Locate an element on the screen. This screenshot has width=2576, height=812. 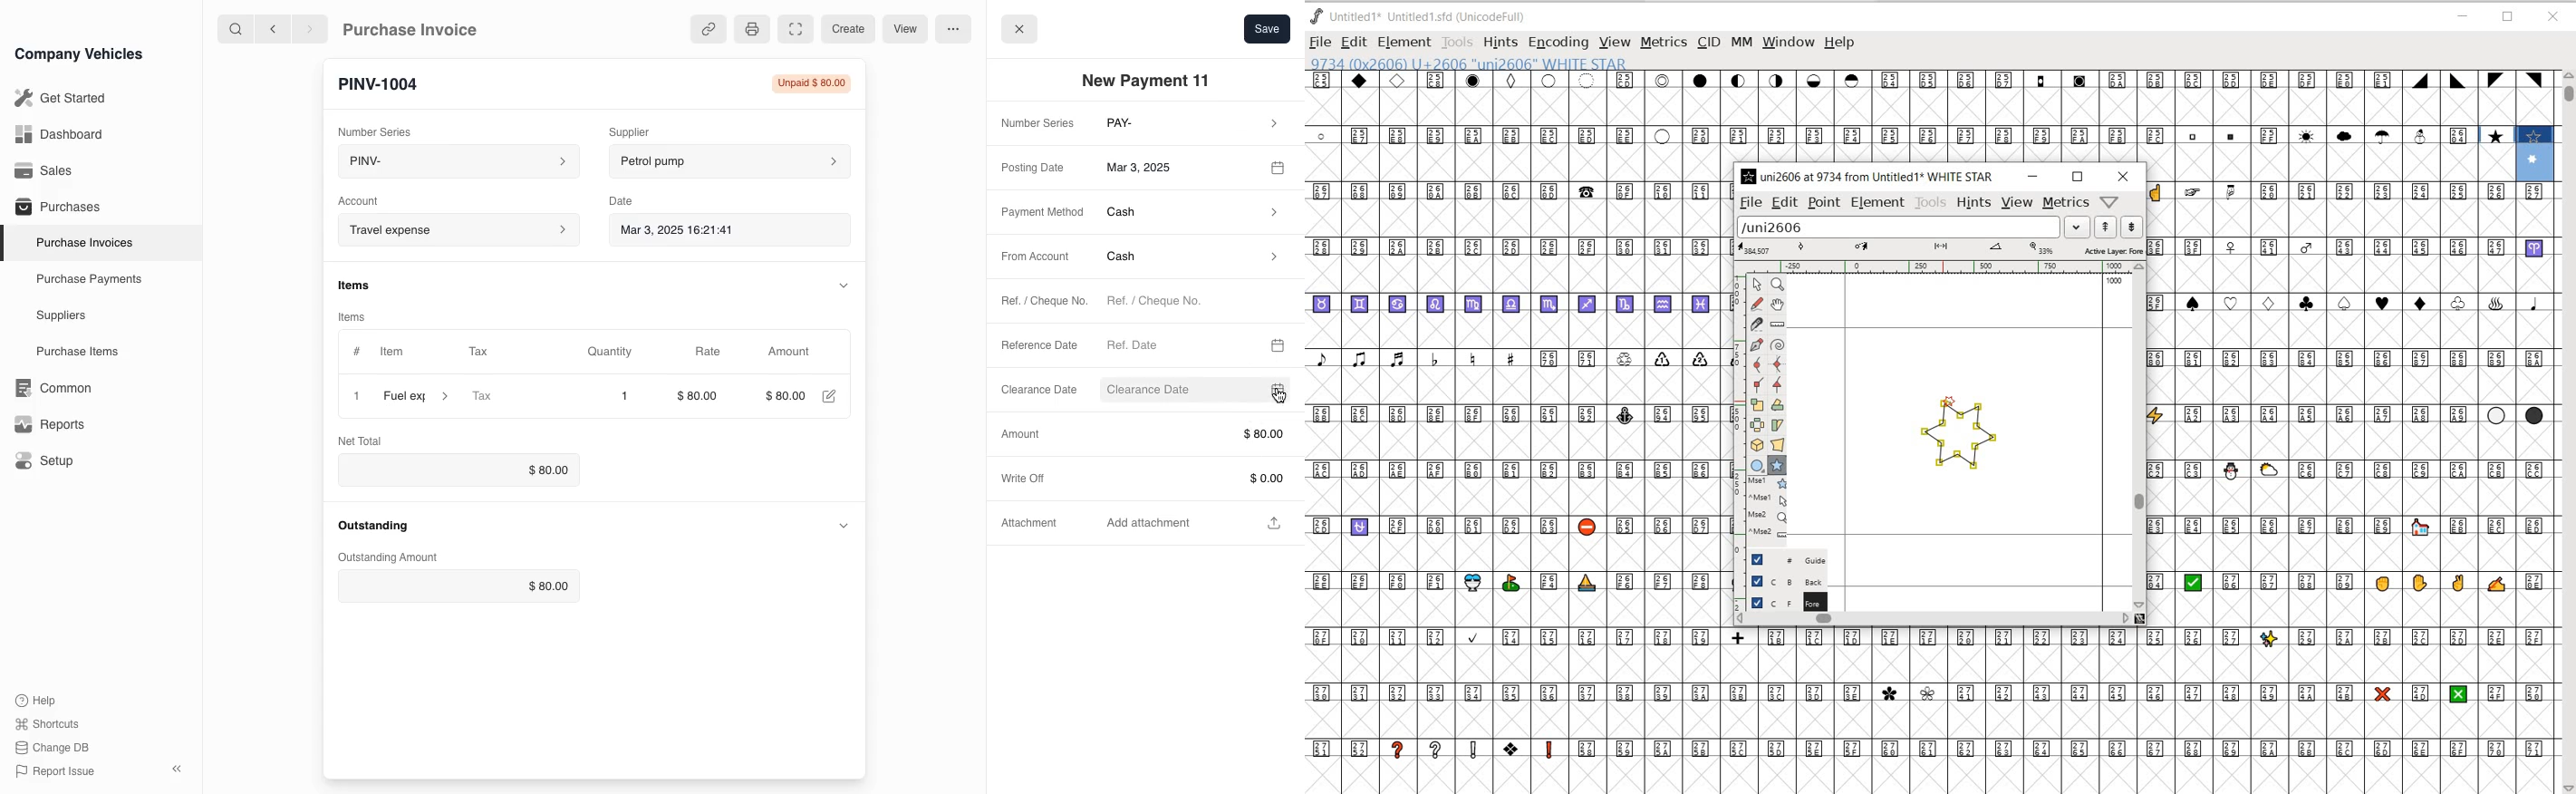
OCCURENCES OF EDITING TOOLS ON THE WINDOW is located at coordinates (1769, 508).